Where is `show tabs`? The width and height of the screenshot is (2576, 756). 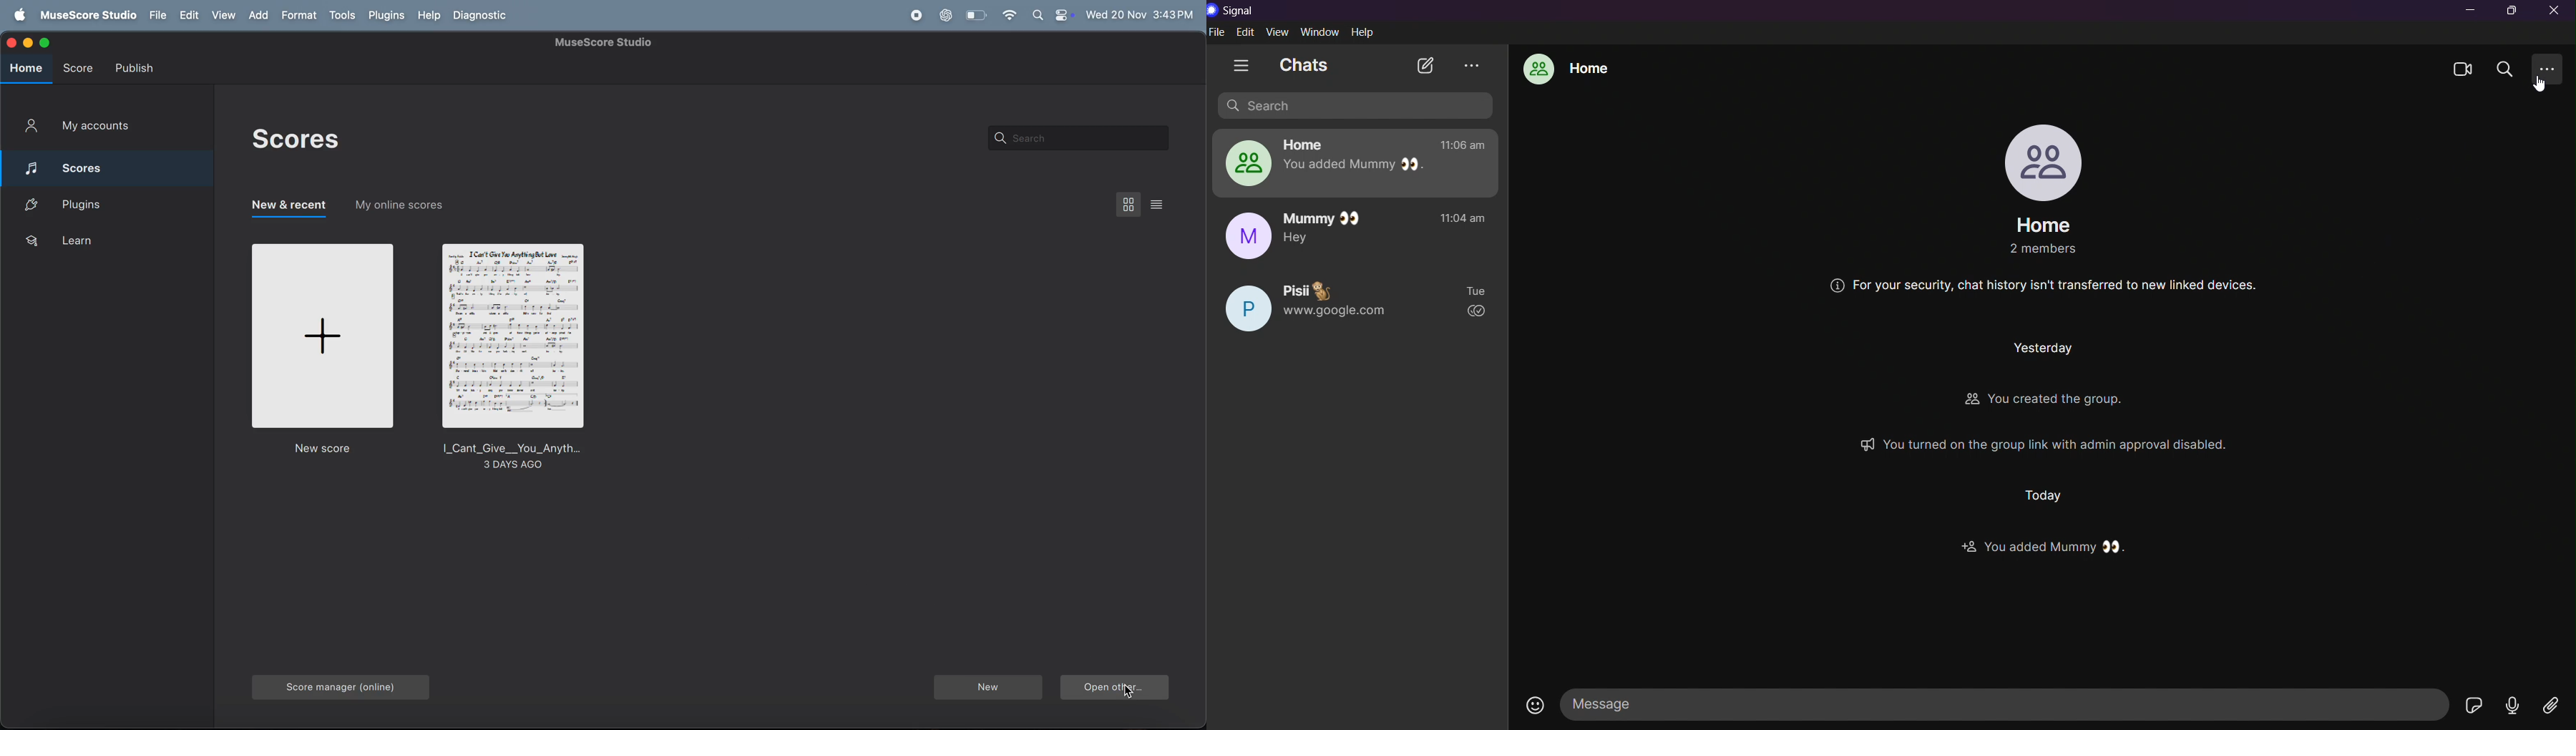 show tabs is located at coordinates (1241, 65).